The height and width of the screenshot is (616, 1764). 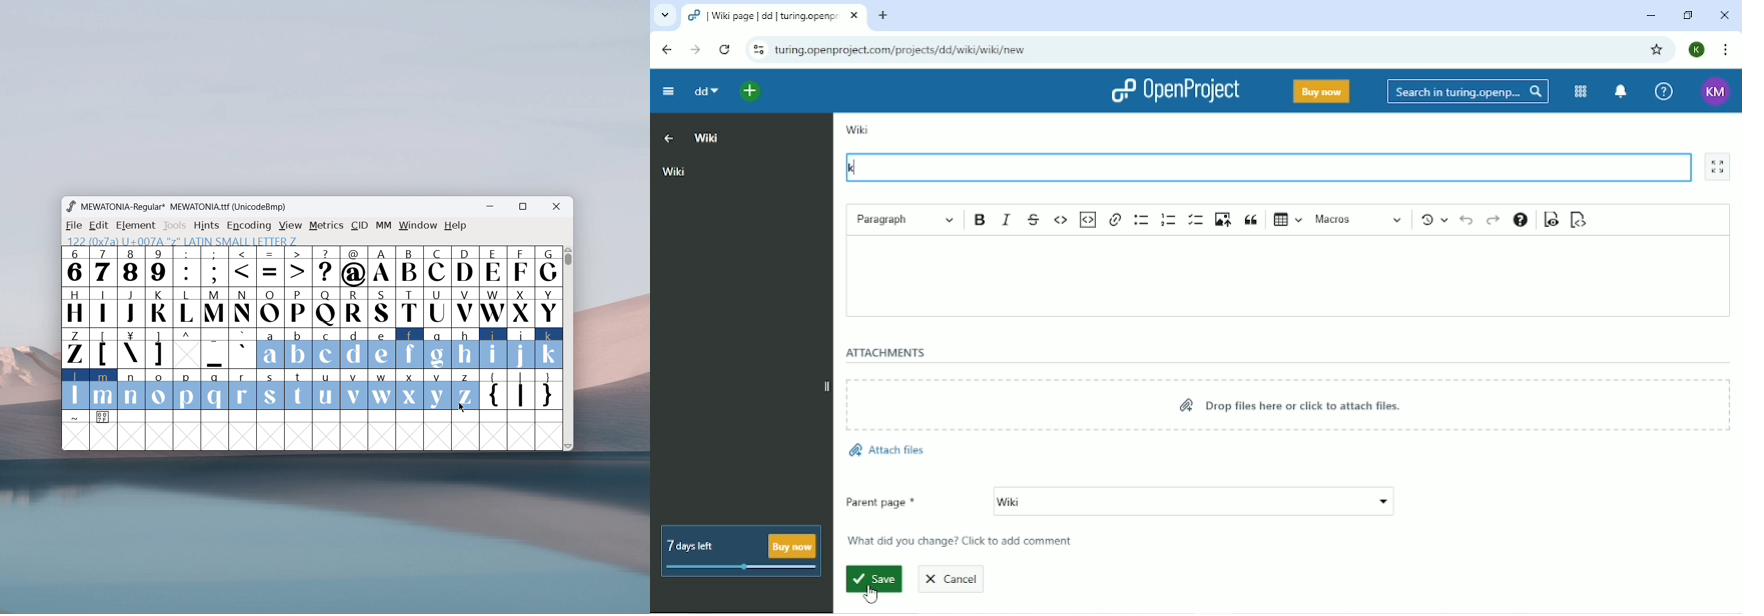 What do you see at coordinates (382, 349) in the screenshot?
I see `e` at bounding box center [382, 349].